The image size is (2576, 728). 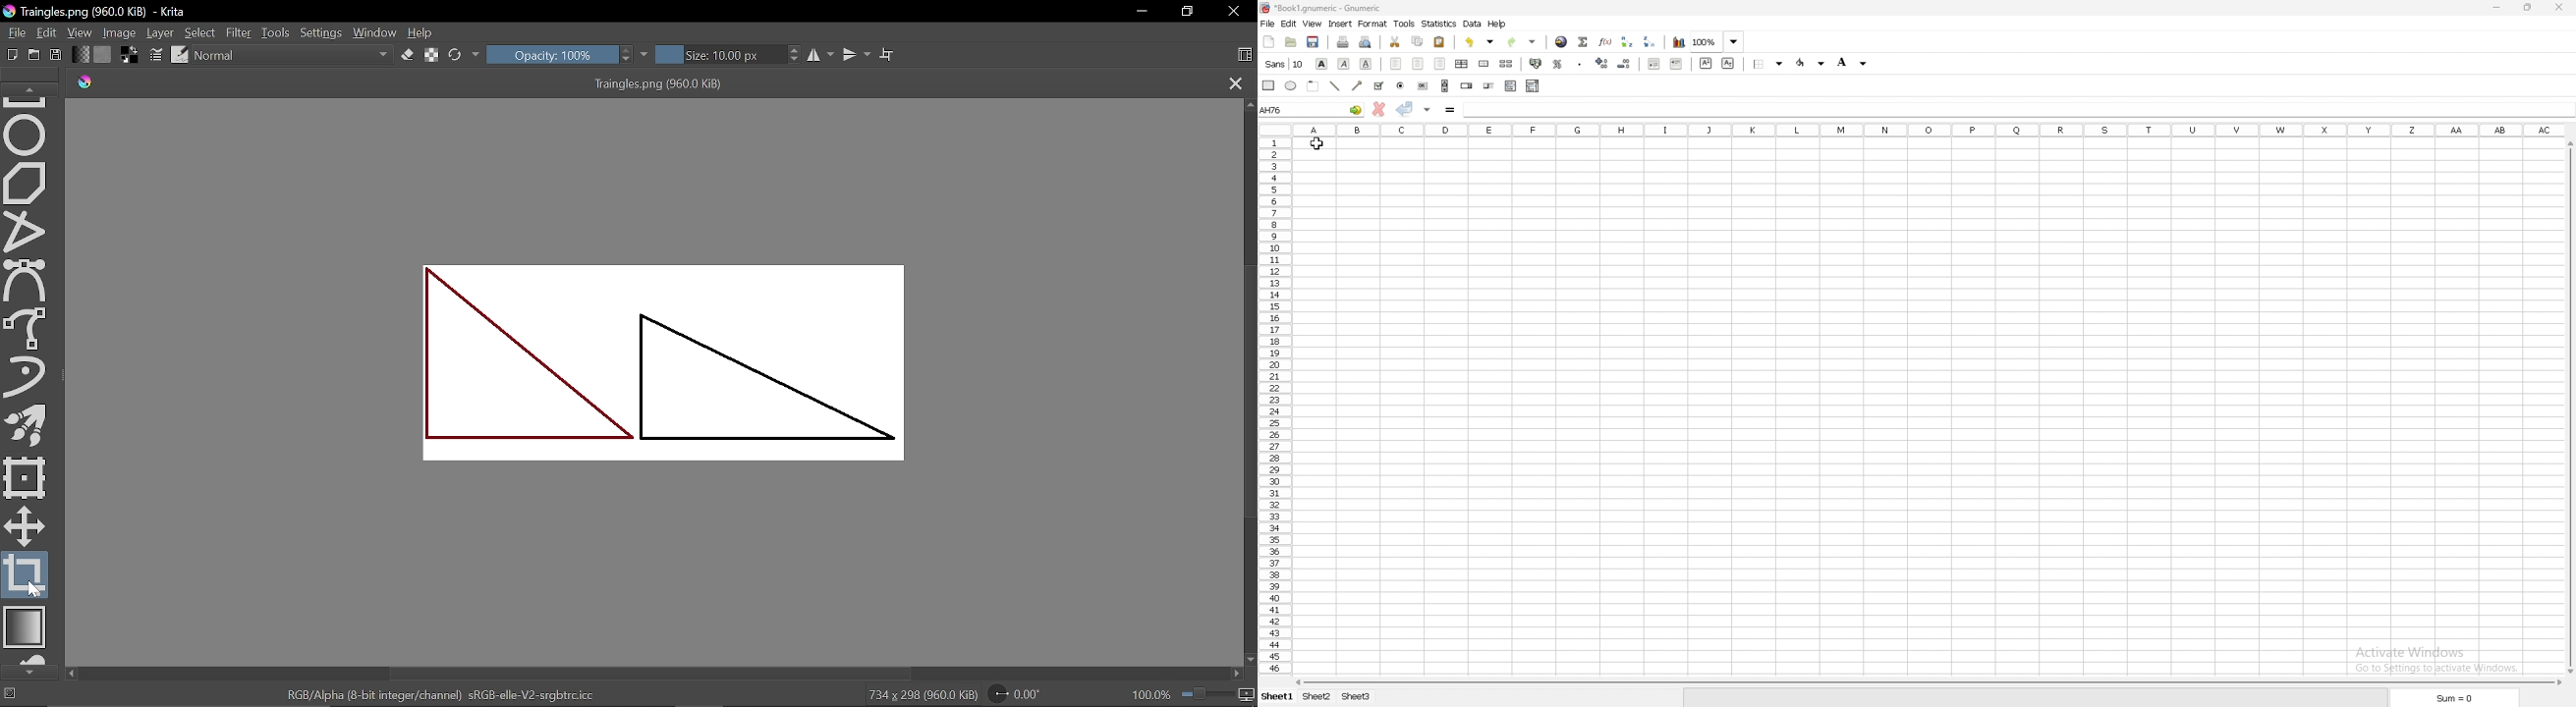 I want to click on Two triangles, so click(x=657, y=367).